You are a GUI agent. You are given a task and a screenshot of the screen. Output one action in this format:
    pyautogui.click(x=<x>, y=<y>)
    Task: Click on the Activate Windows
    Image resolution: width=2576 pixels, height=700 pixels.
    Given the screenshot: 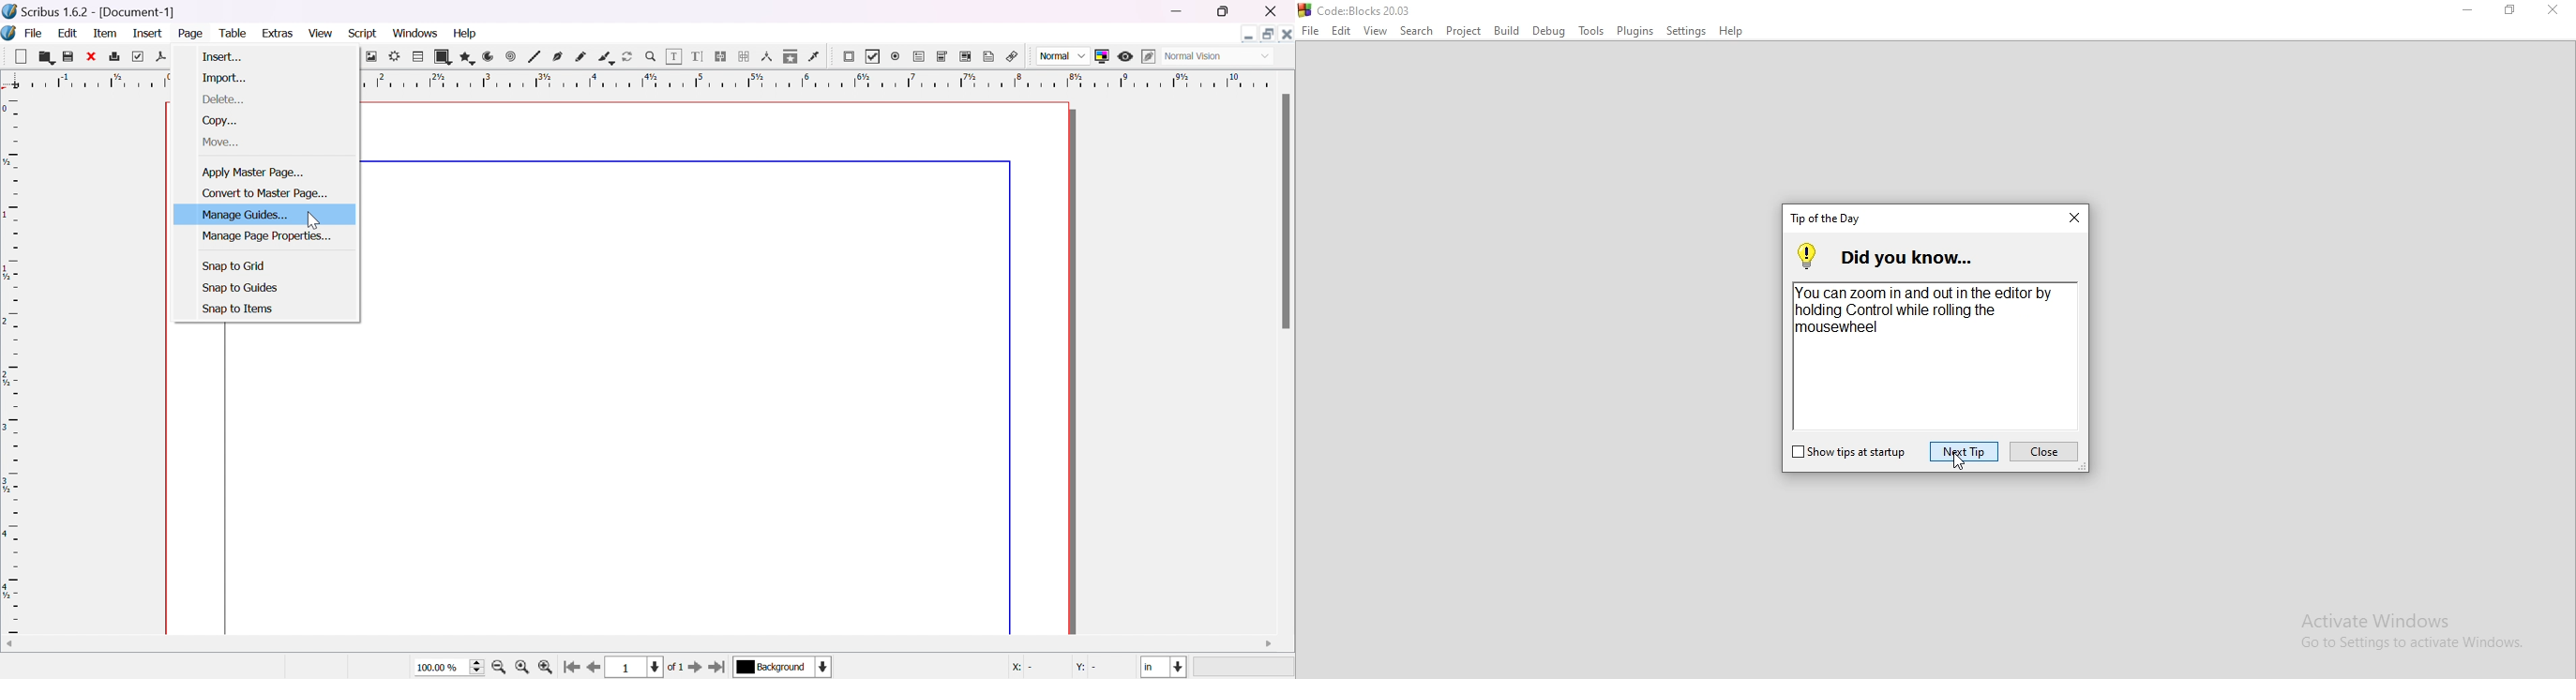 What is the action you would take?
    pyautogui.click(x=2408, y=629)
    